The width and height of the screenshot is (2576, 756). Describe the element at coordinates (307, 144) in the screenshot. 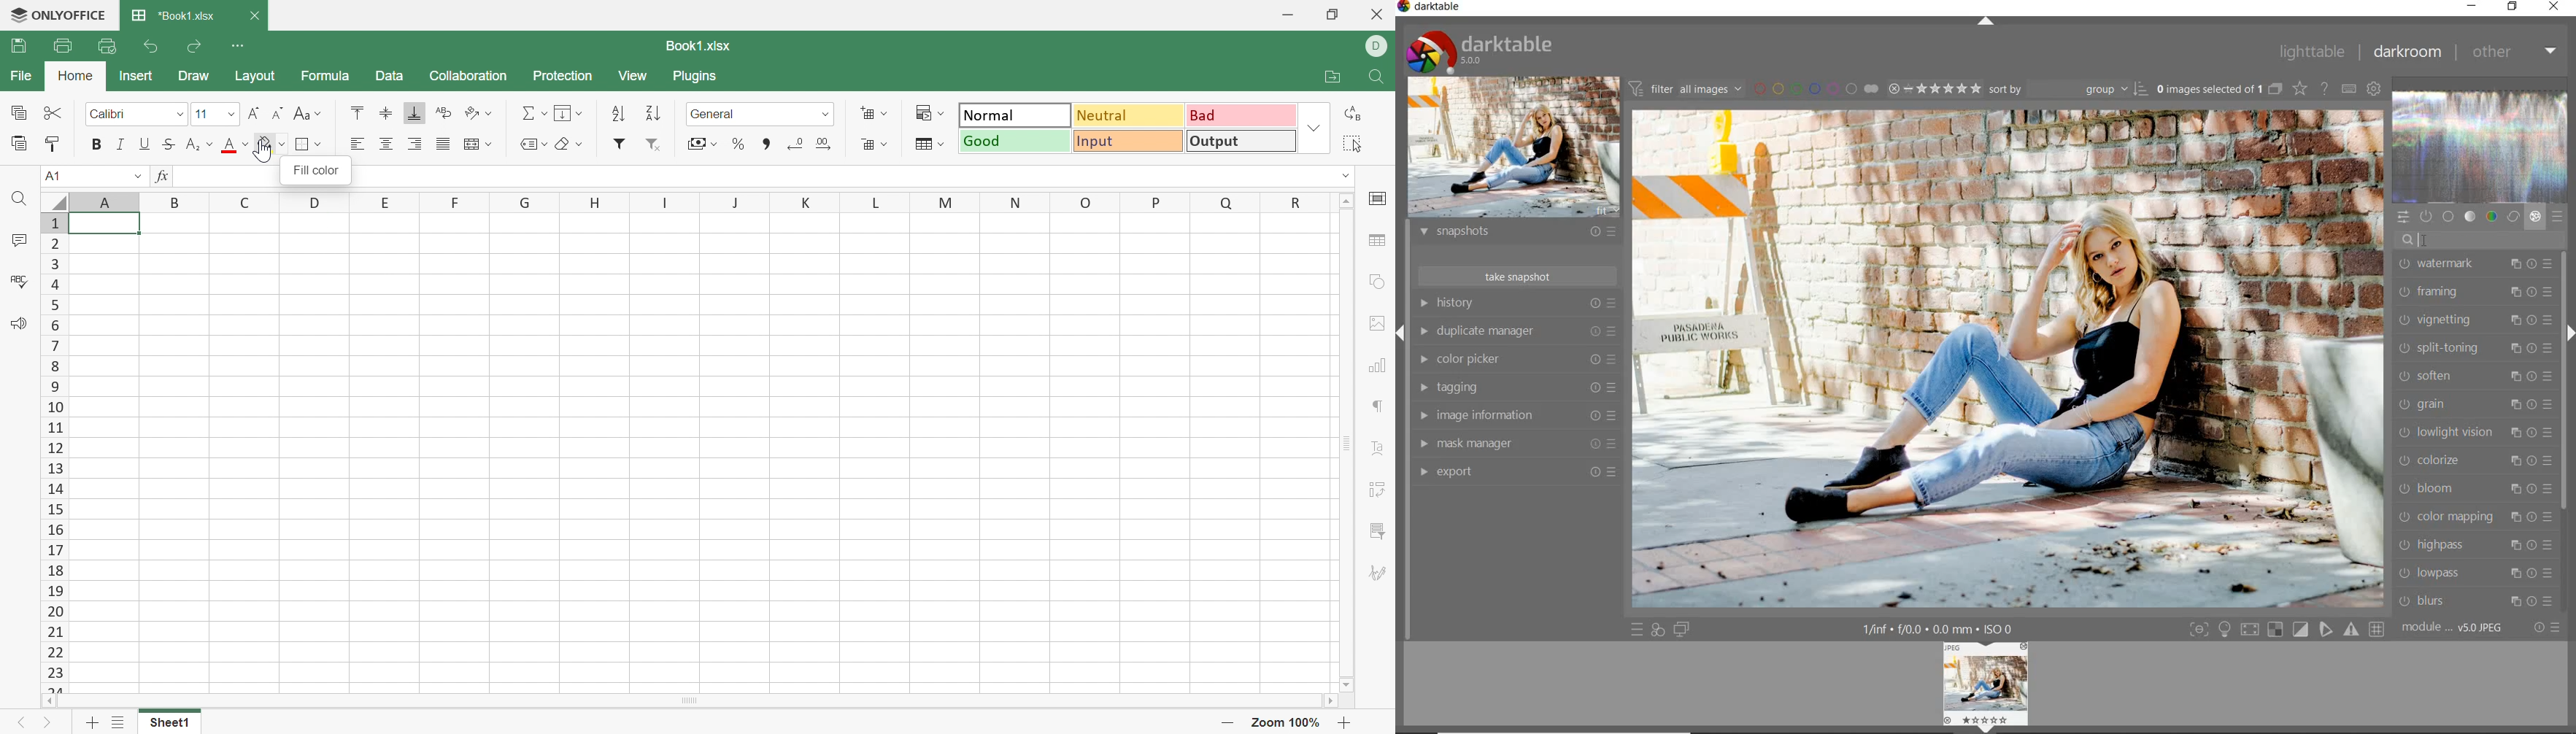

I see `Borders` at that location.